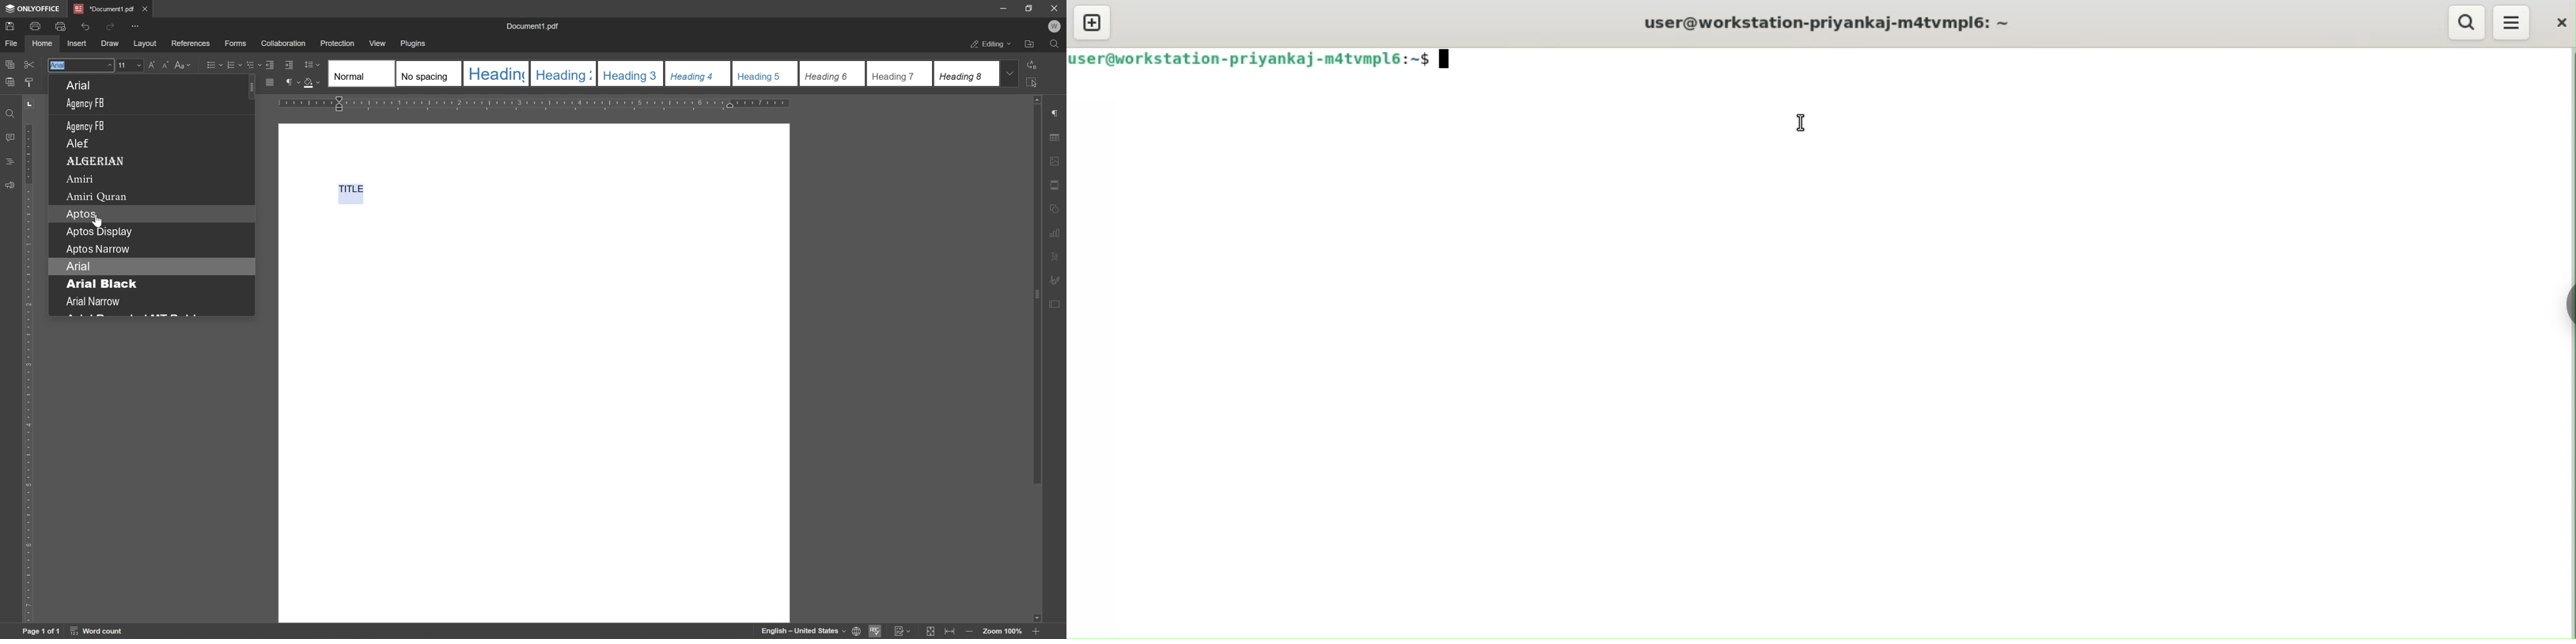 The width and height of the screenshot is (2576, 644). What do you see at coordinates (86, 28) in the screenshot?
I see `undo` at bounding box center [86, 28].